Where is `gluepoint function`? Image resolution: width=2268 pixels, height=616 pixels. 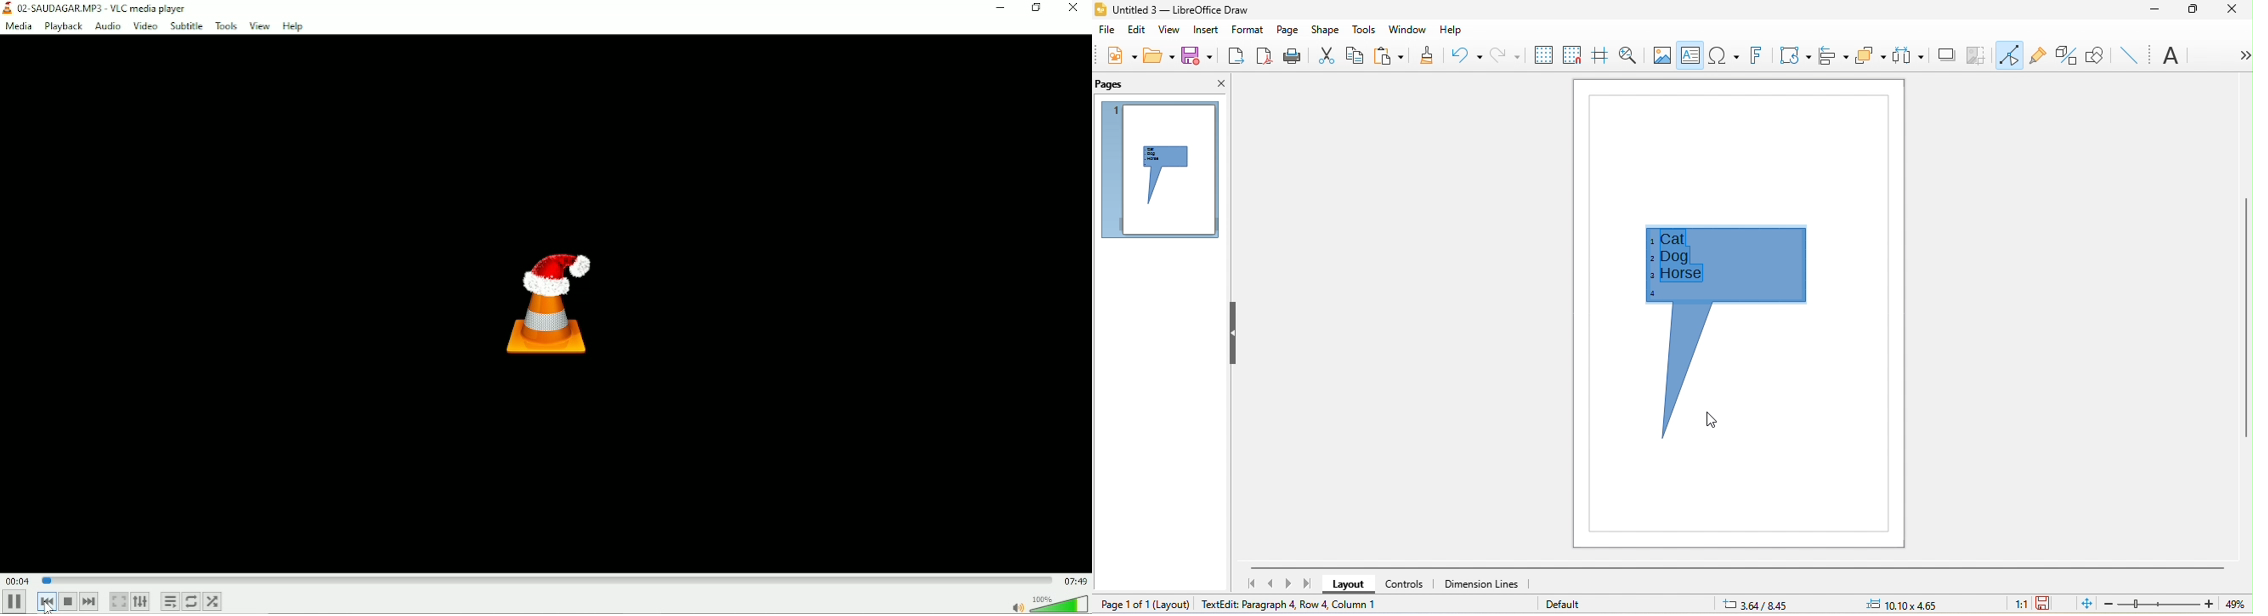
gluepoint function is located at coordinates (2038, 58).